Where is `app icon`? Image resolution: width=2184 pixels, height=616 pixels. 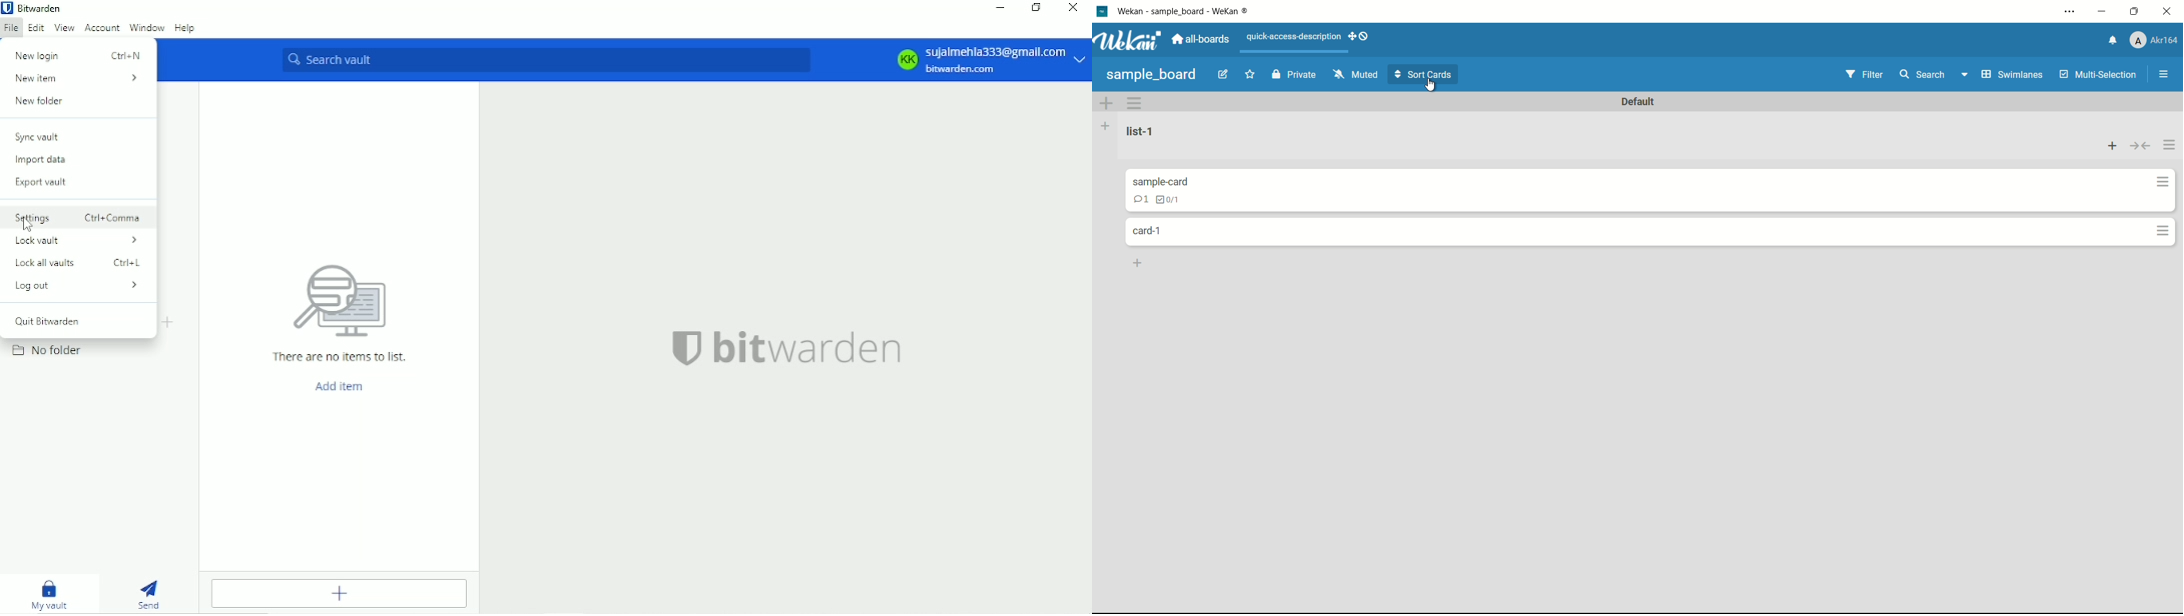
app icon is located at coordinates (1102, 11).